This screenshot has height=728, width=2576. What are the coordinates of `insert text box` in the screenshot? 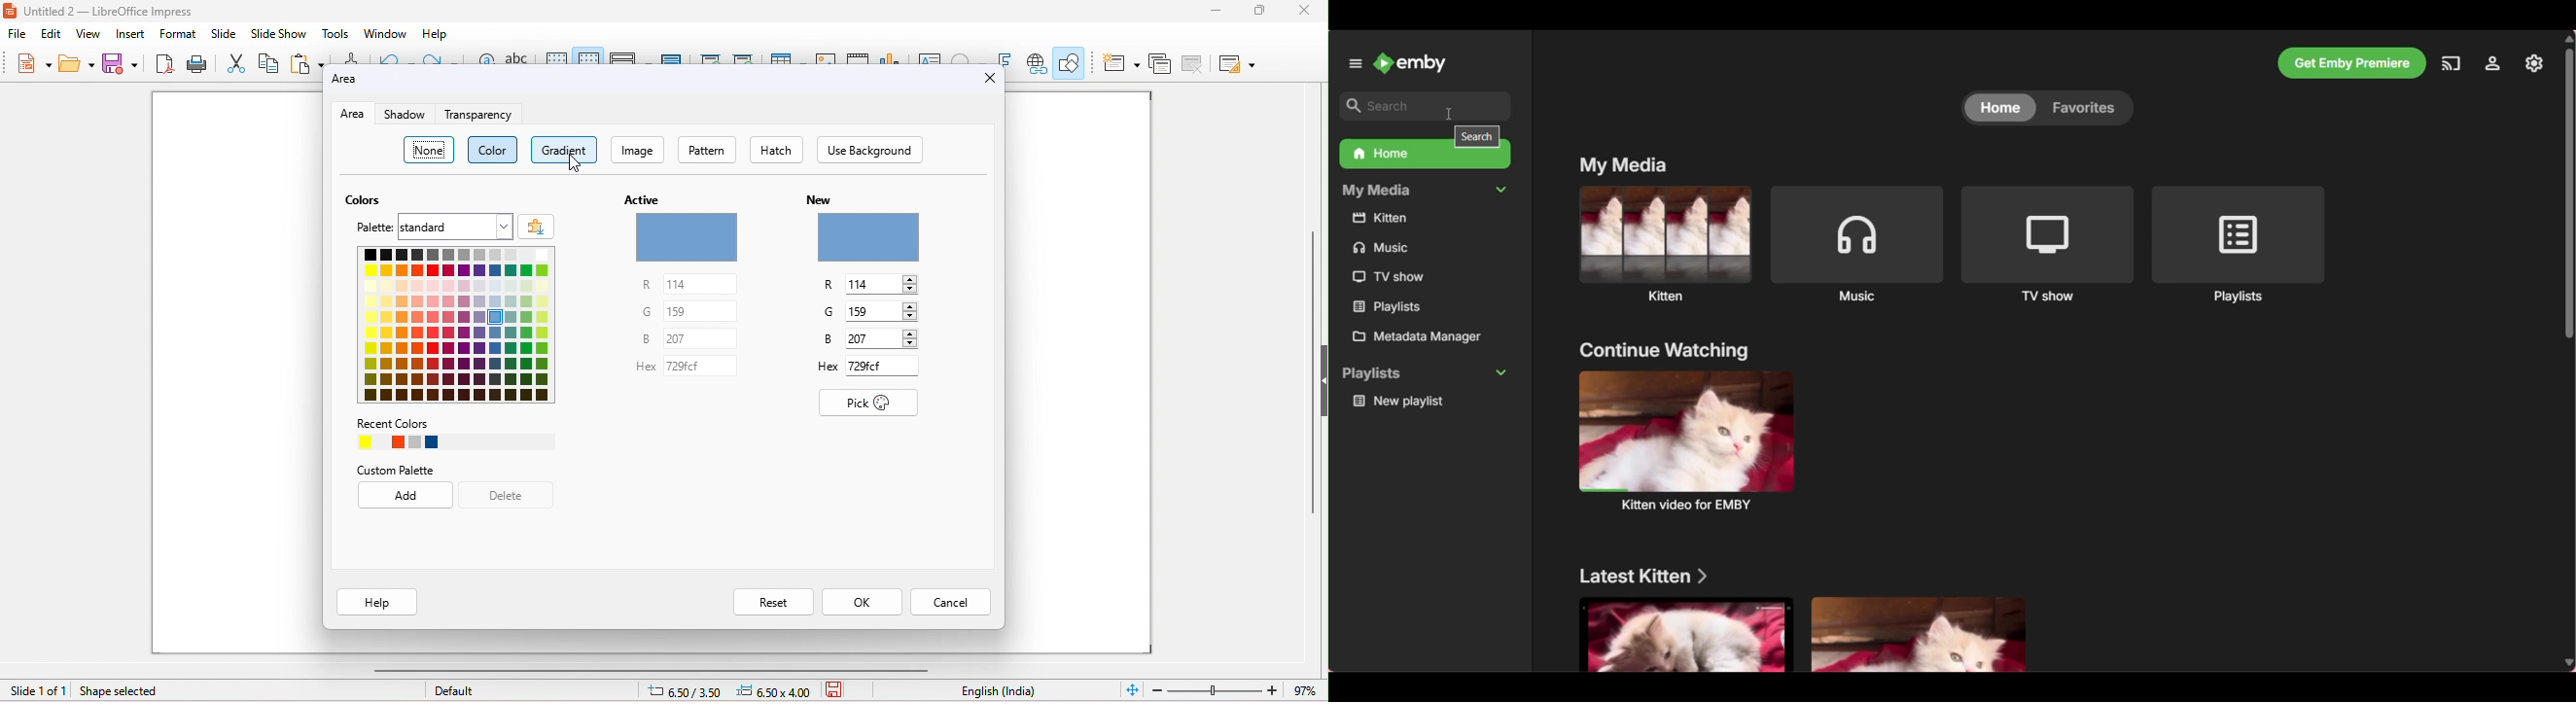 It's located at (928, 56).